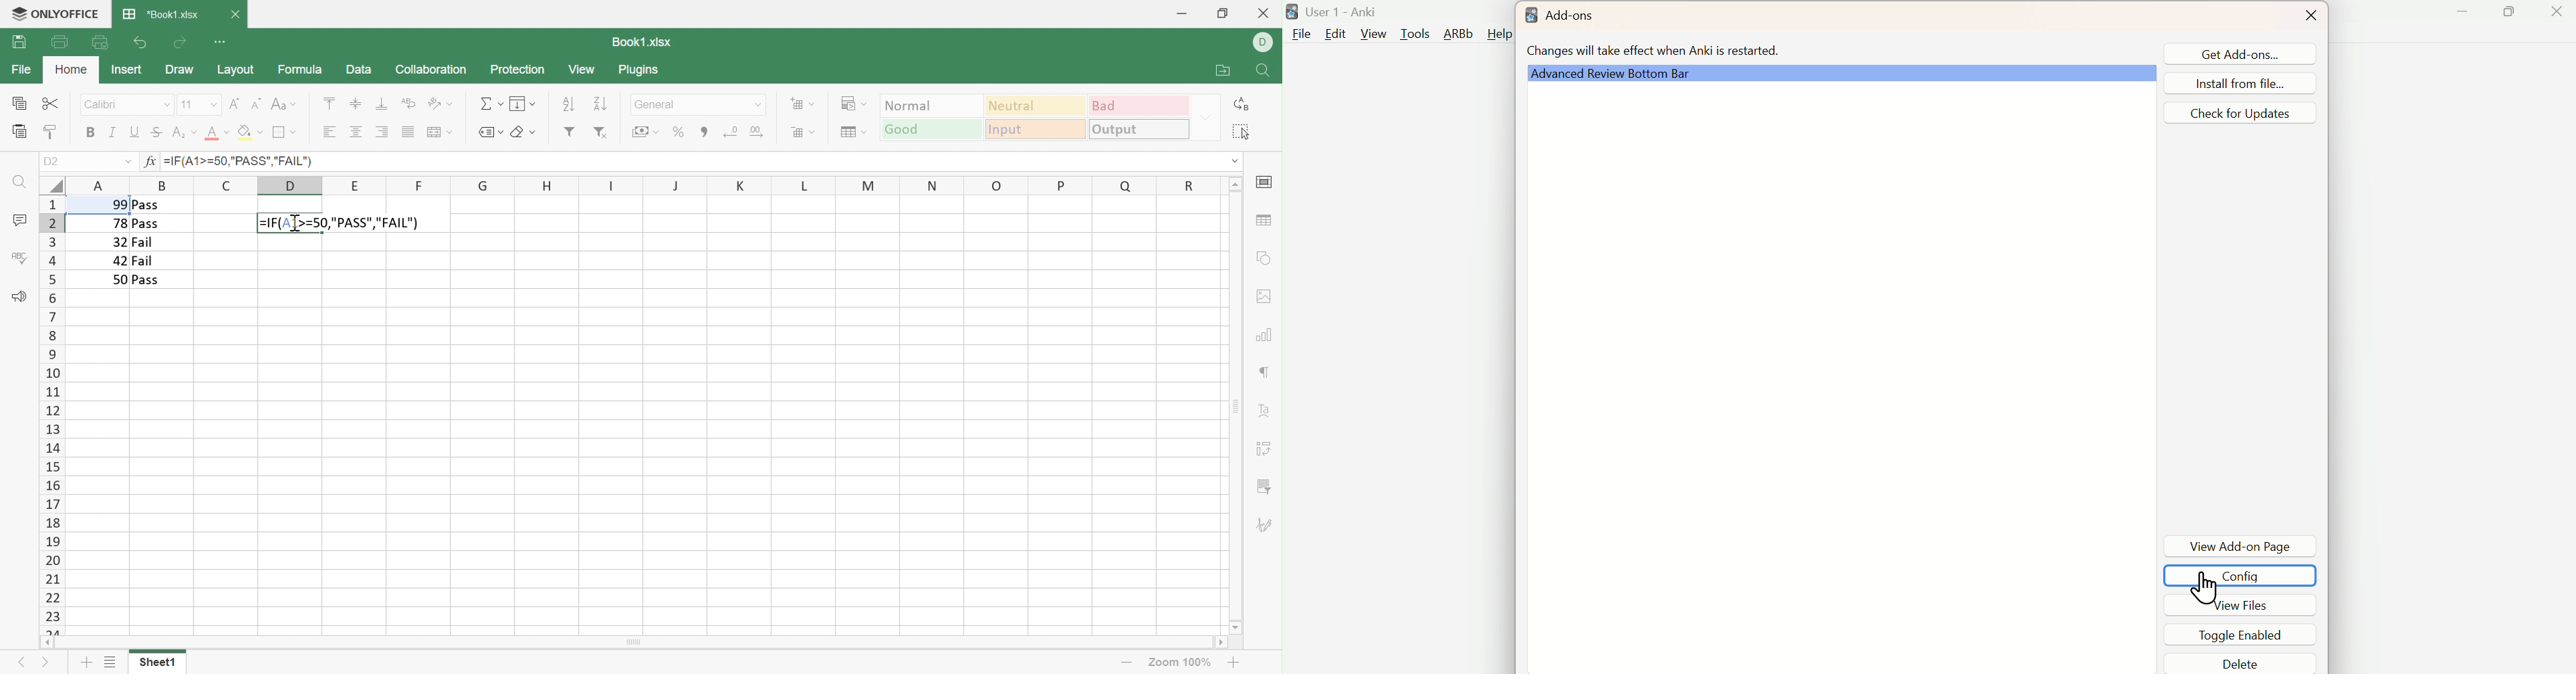  Describe the element at coordinates (127, 103) in the screenshot. I see `Font` at that location.